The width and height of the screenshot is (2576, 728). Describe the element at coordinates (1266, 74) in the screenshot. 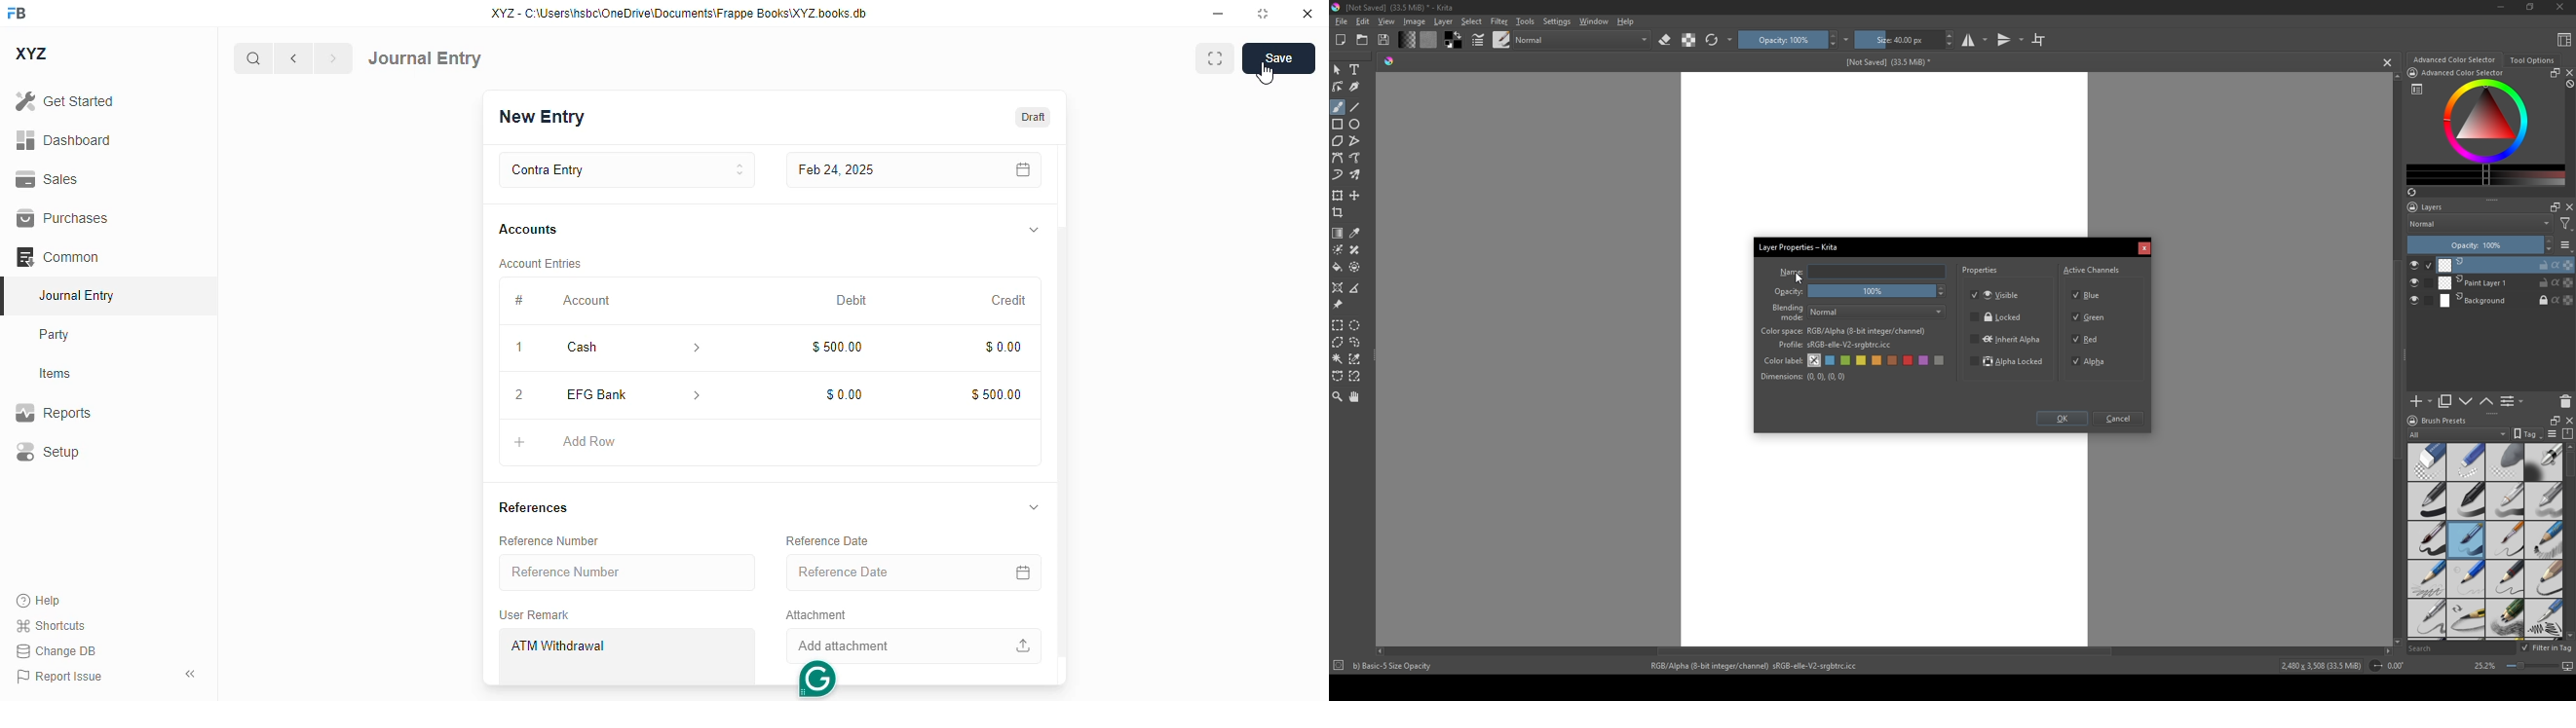

I see `cursor` at that location.